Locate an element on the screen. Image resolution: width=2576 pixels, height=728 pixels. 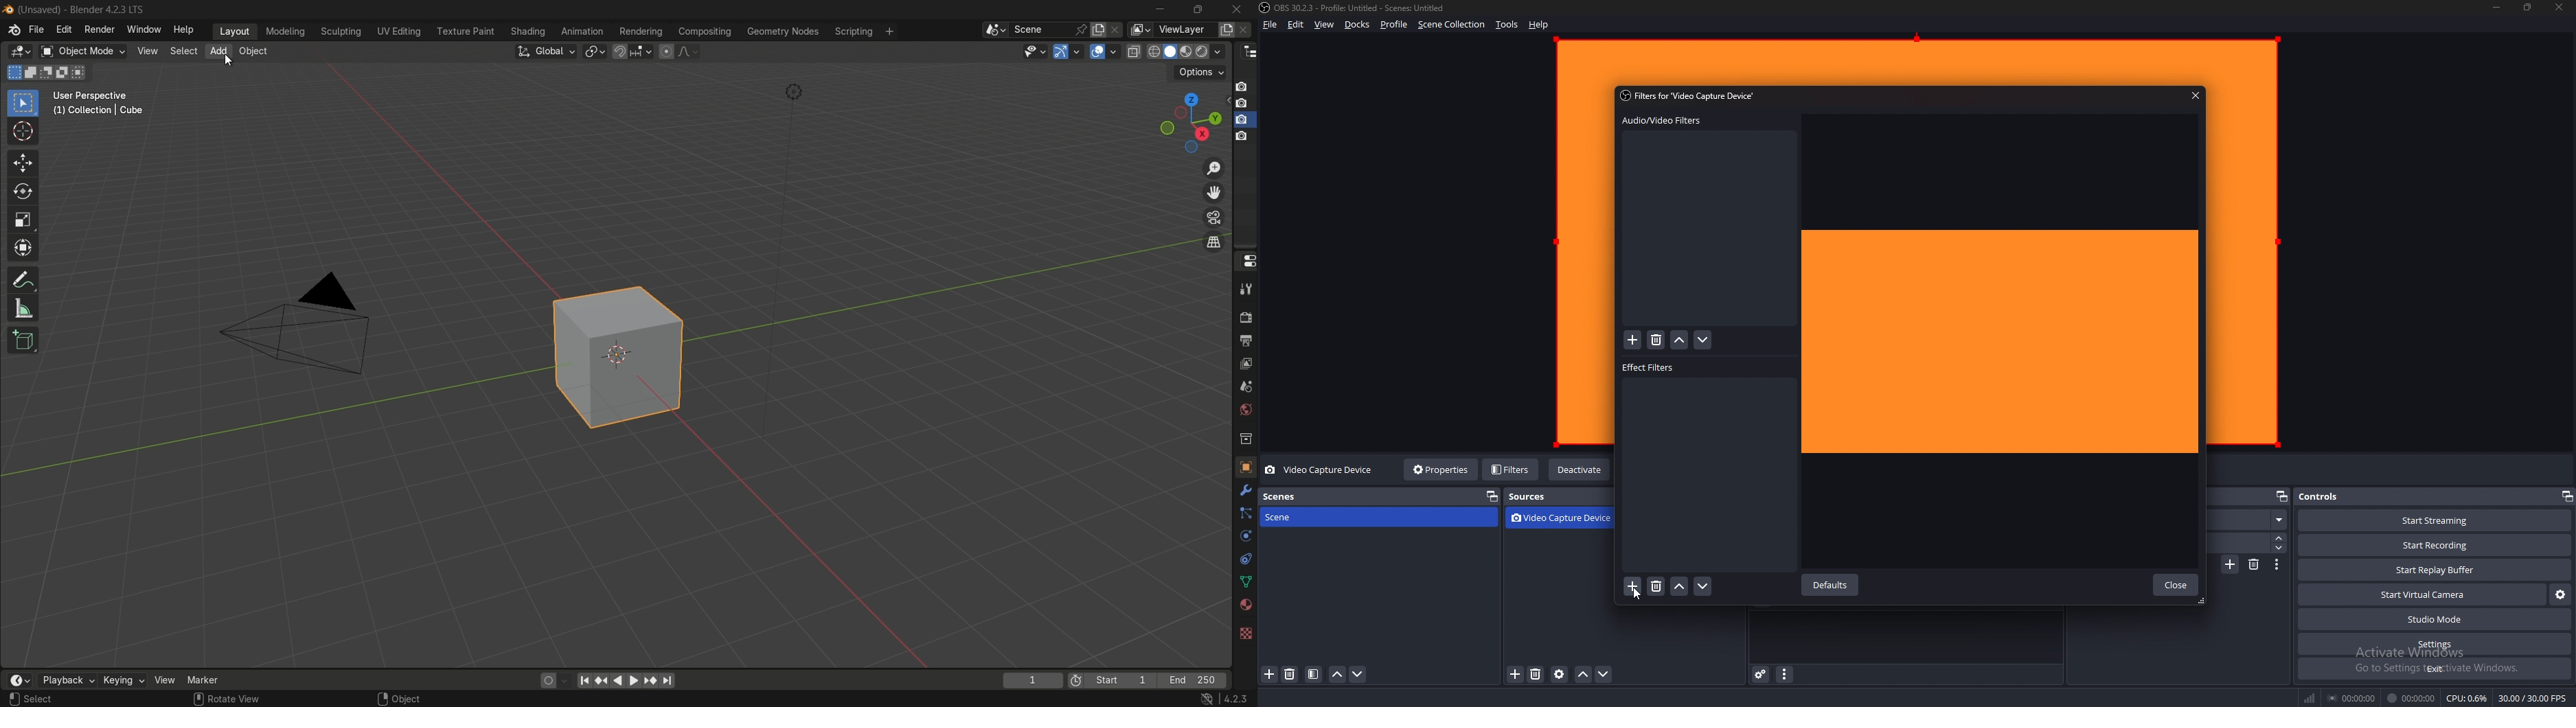
audio mixer settings is located at coordinates (1762, 674).